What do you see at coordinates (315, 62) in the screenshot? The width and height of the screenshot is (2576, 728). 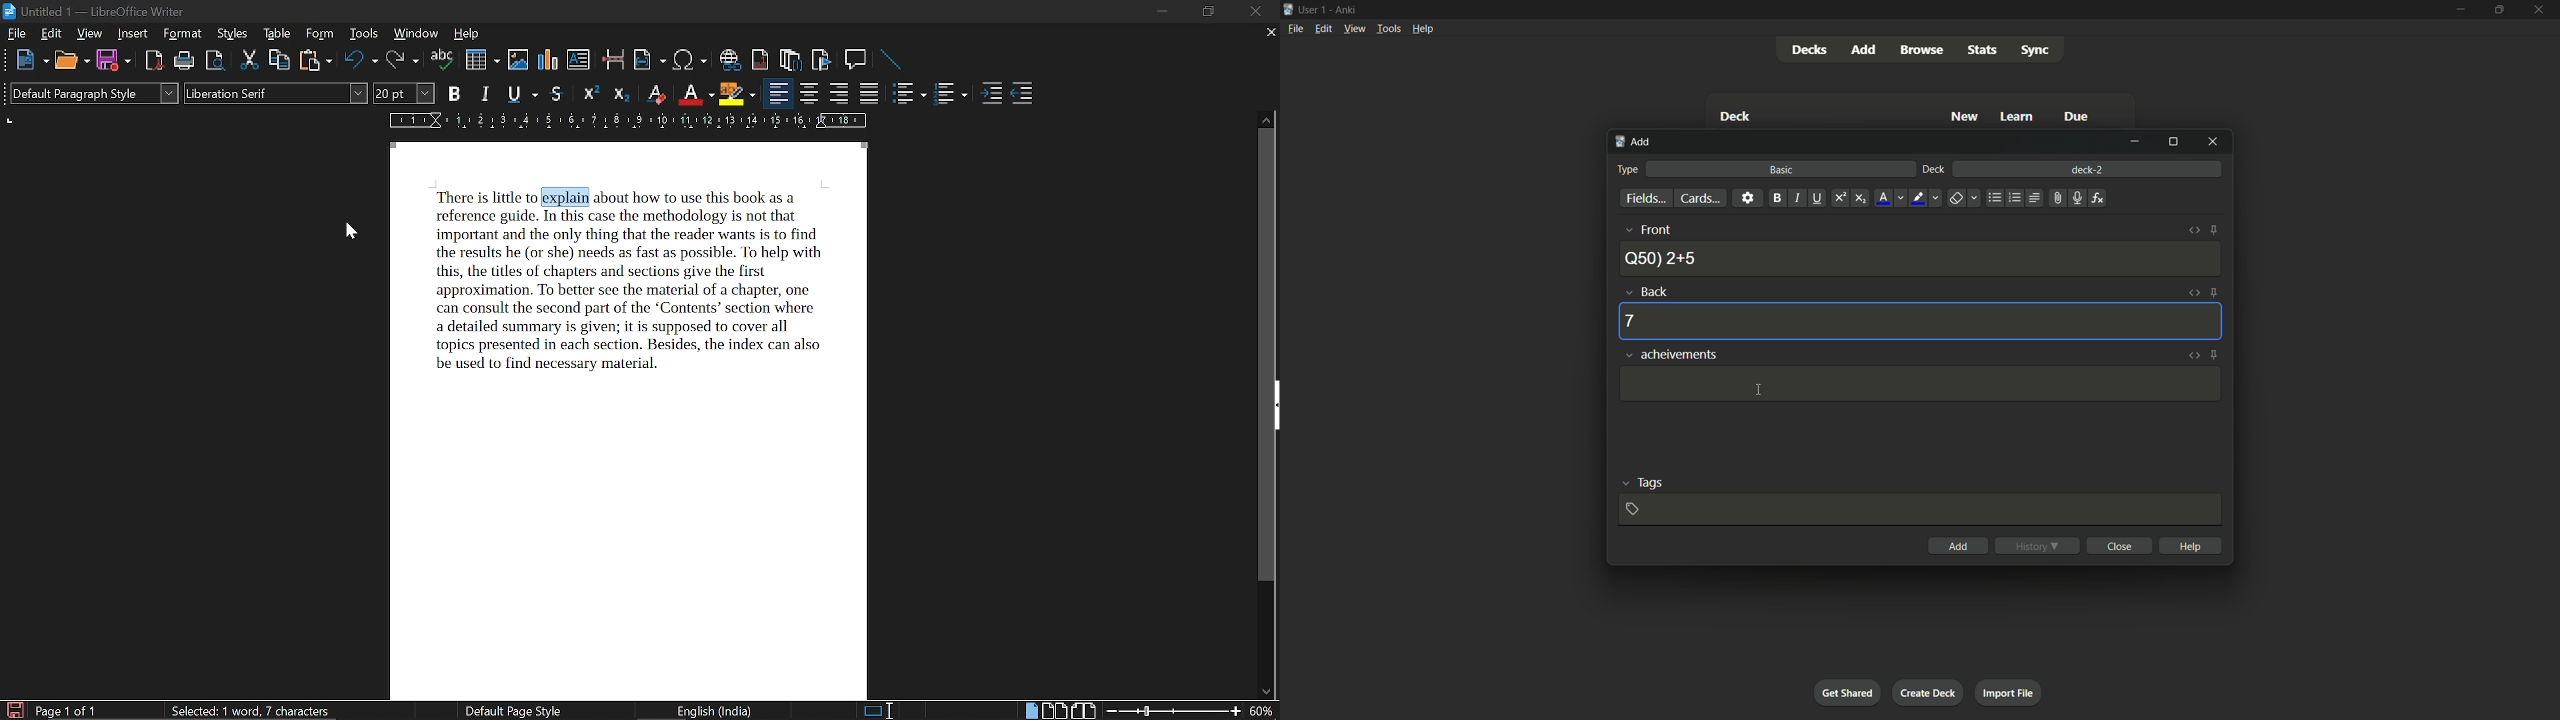 I see `paste` at bounding box center [315, 62].